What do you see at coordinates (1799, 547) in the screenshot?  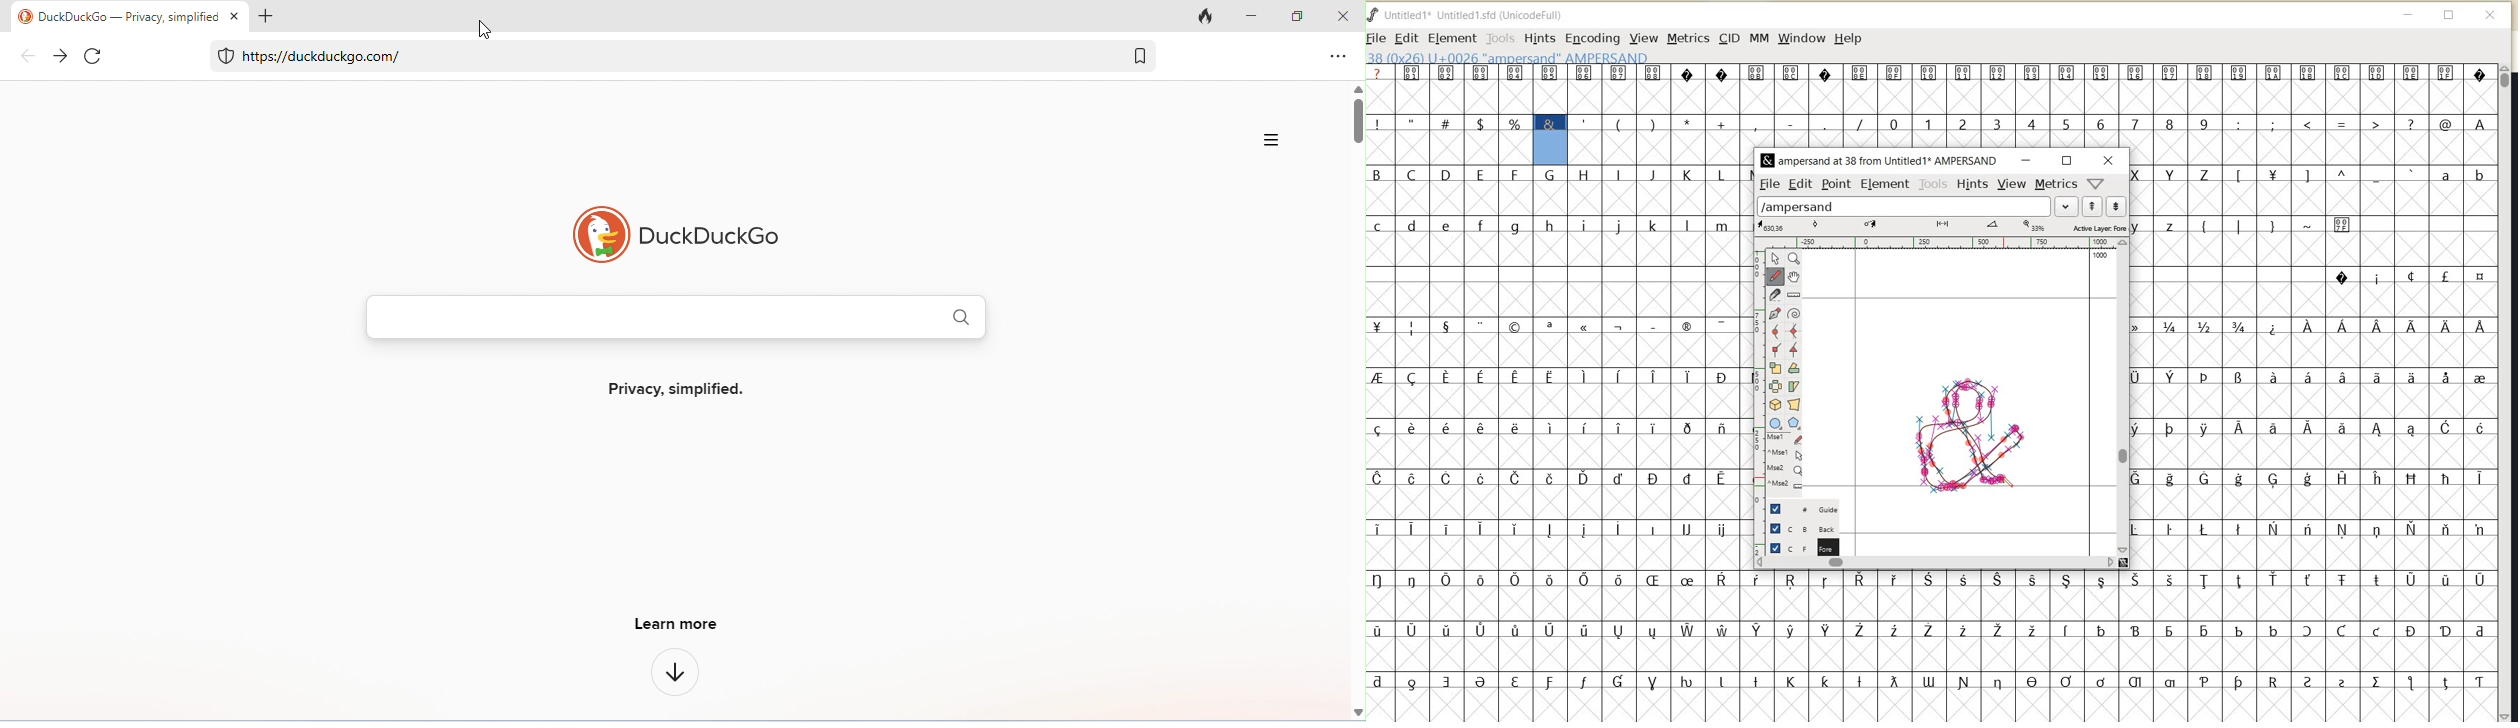 I see `FOREGROUND` at bounding box center [1799, 547].